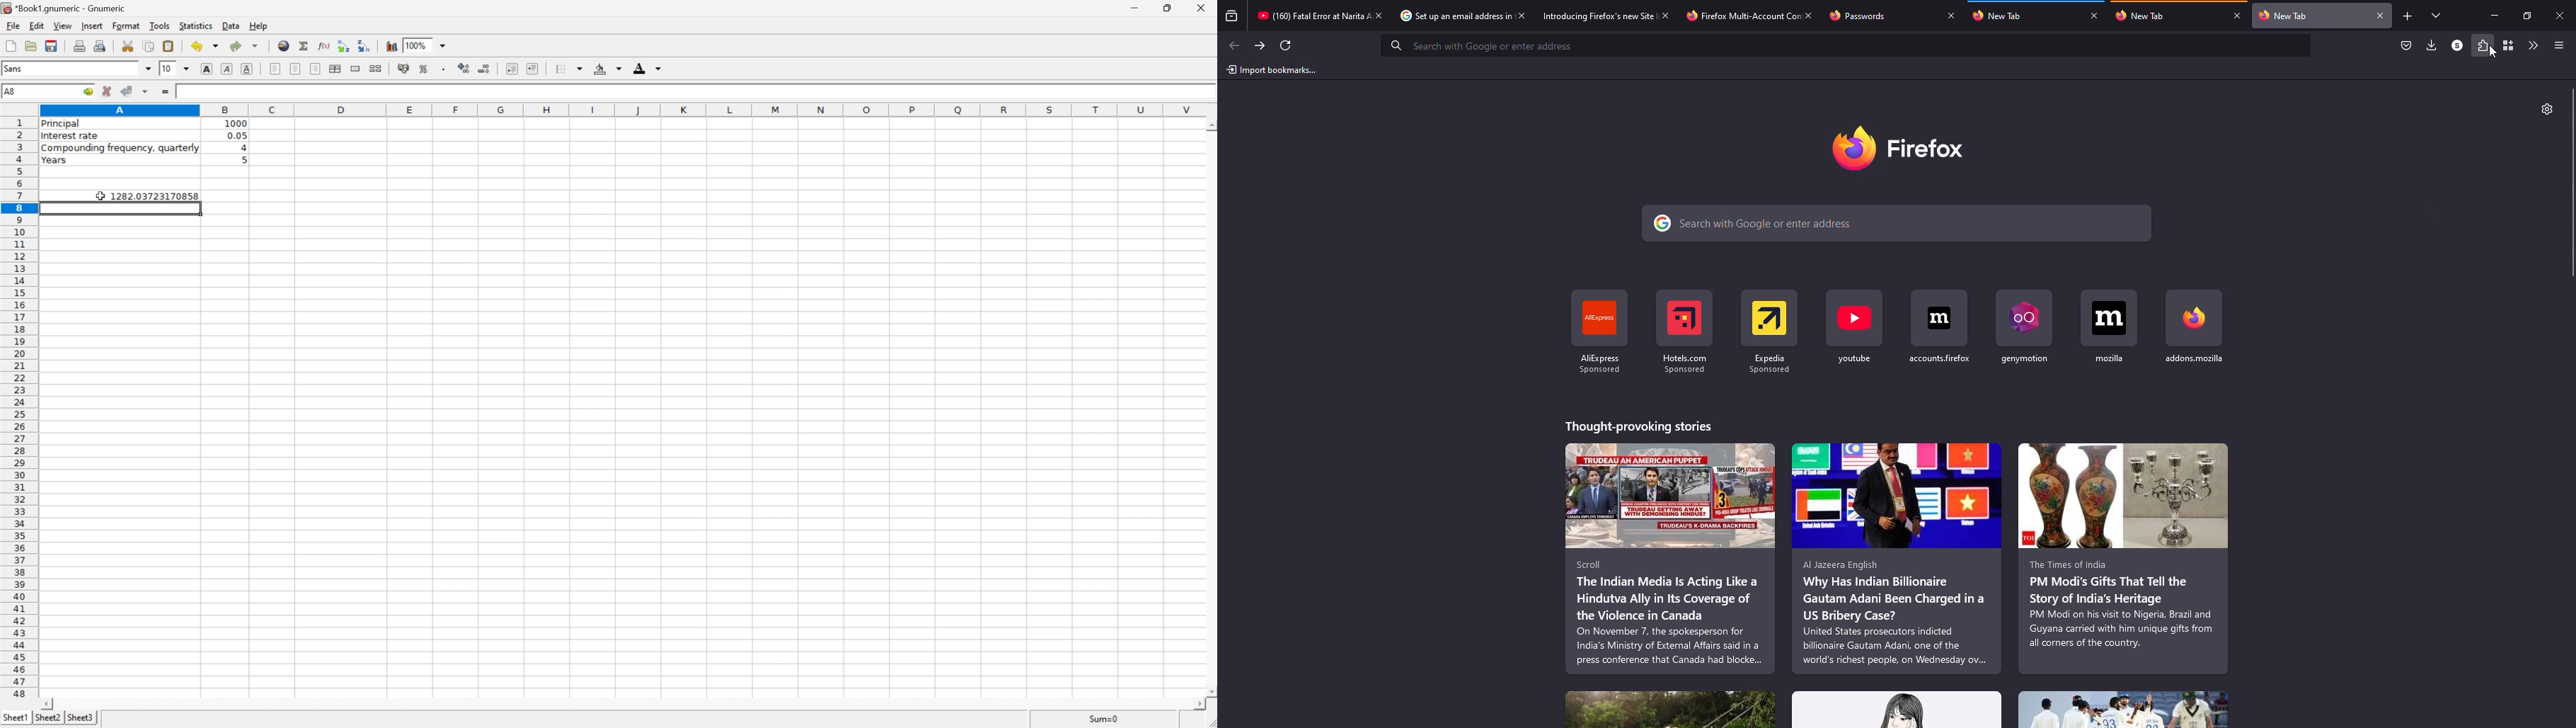  I want to click on increase indent, so click(534, 68).